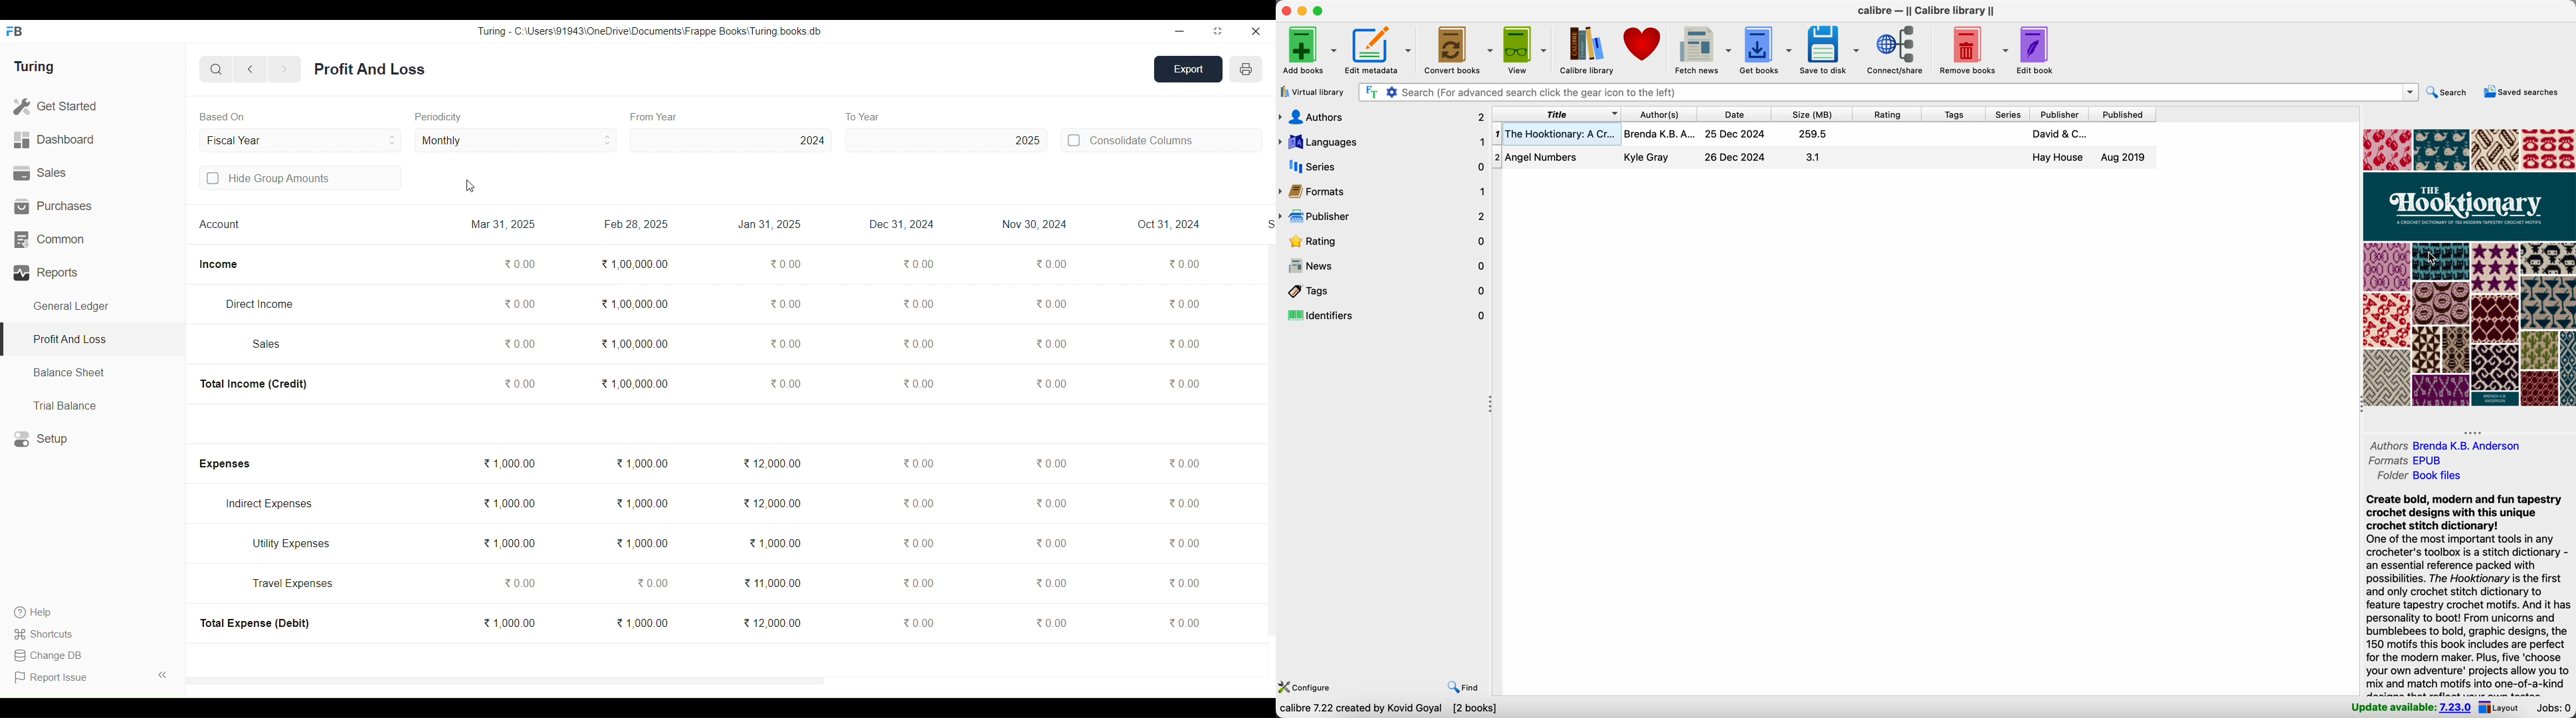 The image size is (2576, 728). Describe the element at coordinates (1185, 542) in the screenshot. I see `0.00` at that location.